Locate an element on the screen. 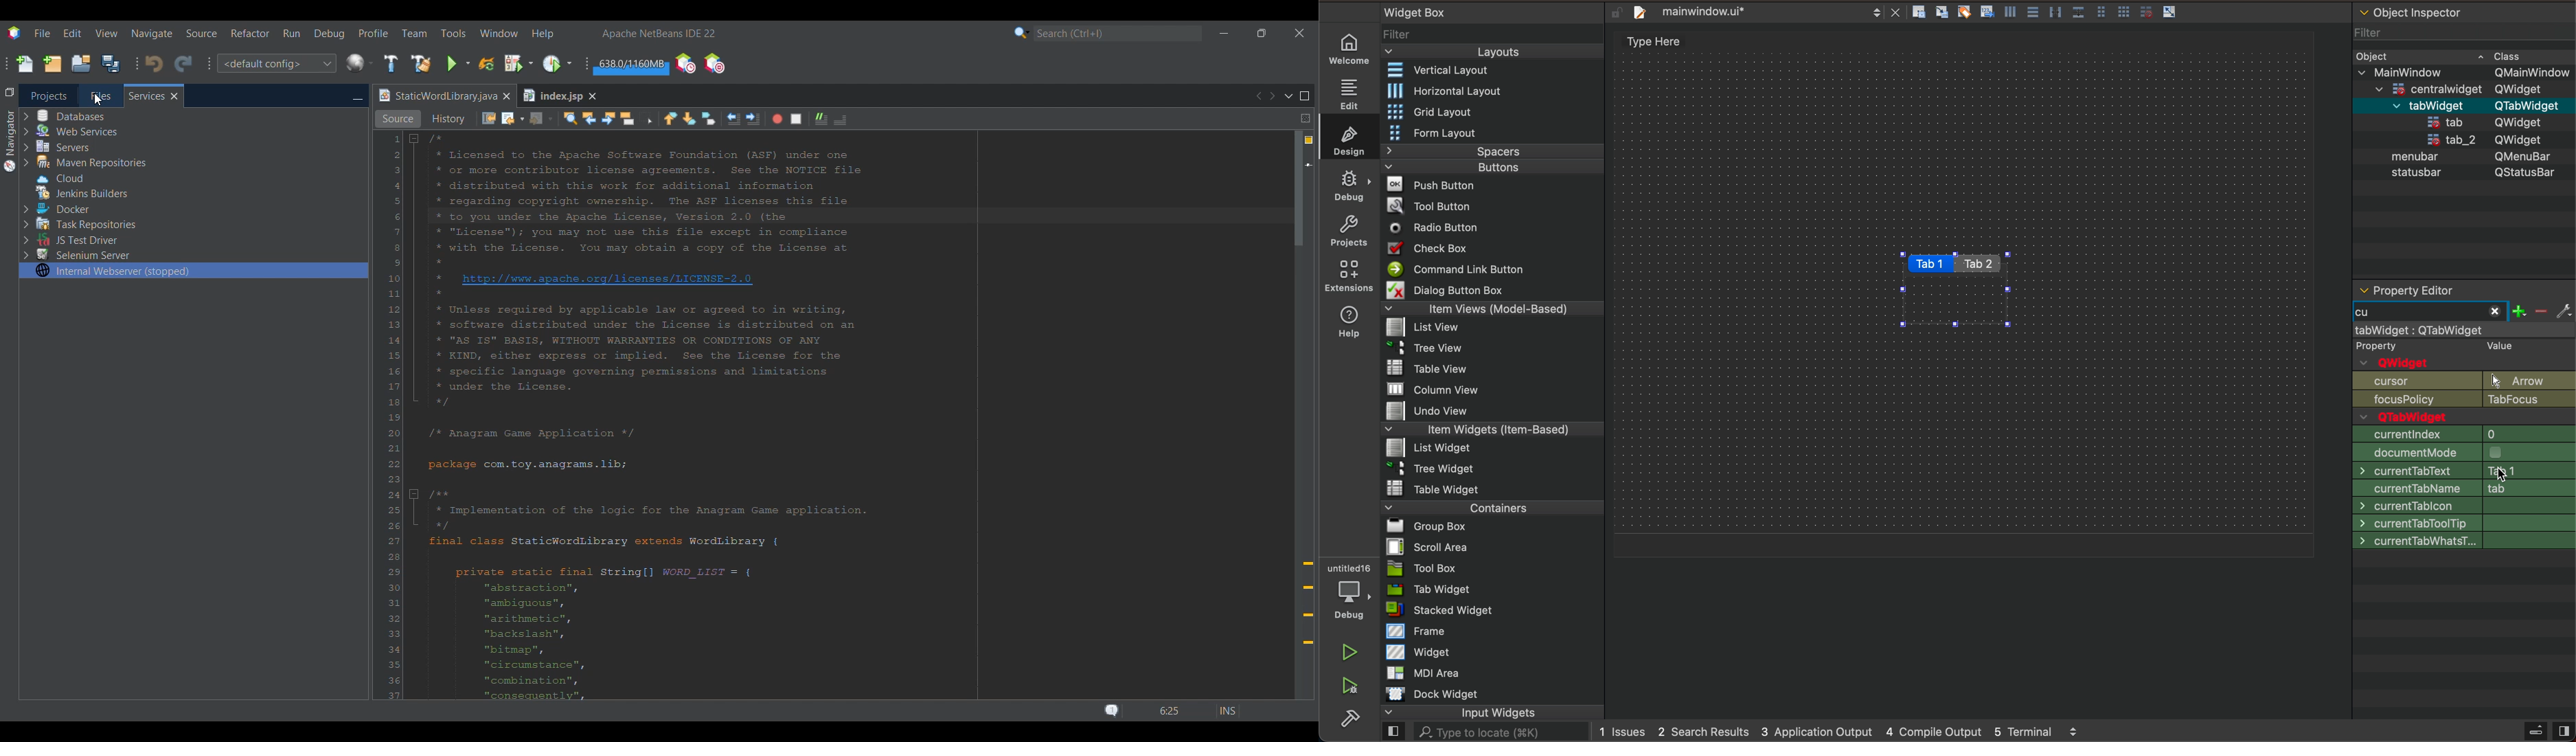 This screenshot has height=756, width=2576. Tool Box is located at coordinates (1437, 570).